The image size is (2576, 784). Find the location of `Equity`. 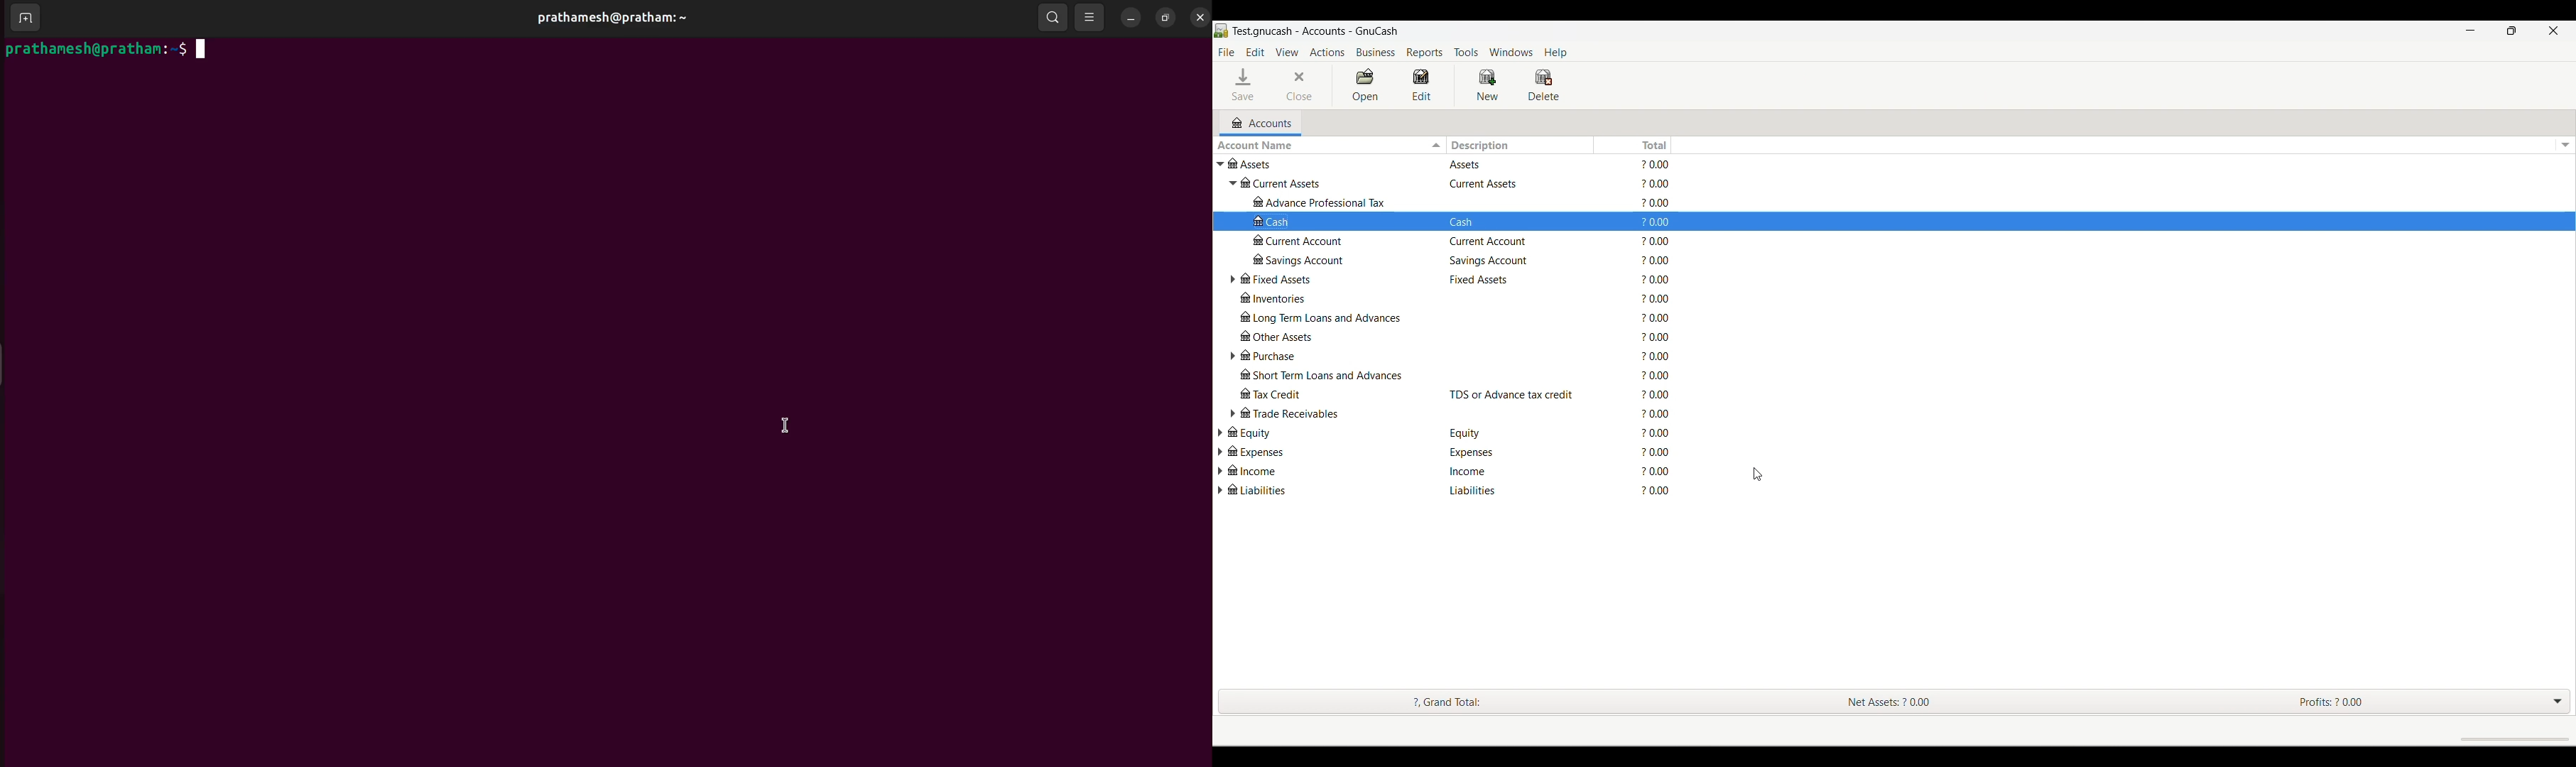

Equity is located at coordinates (1313, 433).